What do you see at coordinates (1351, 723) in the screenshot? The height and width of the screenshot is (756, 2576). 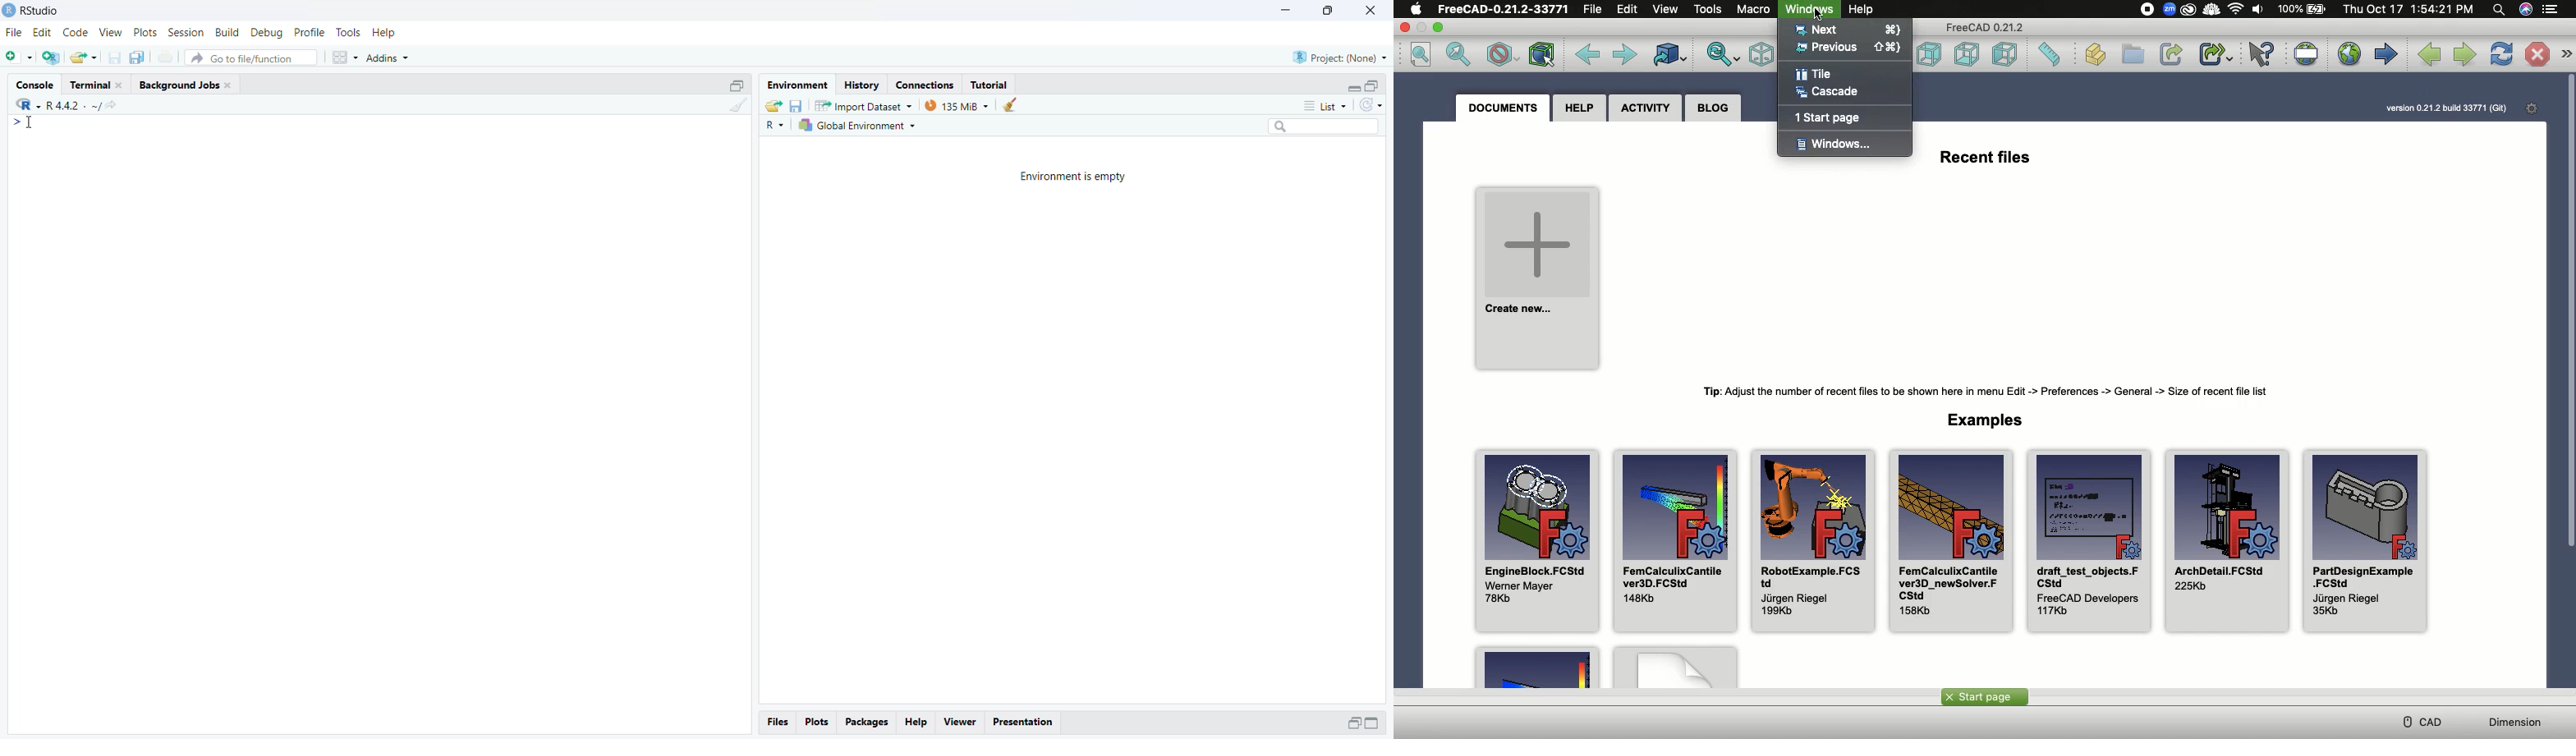 I see `Minimize` at bounding box center [1351, 723].